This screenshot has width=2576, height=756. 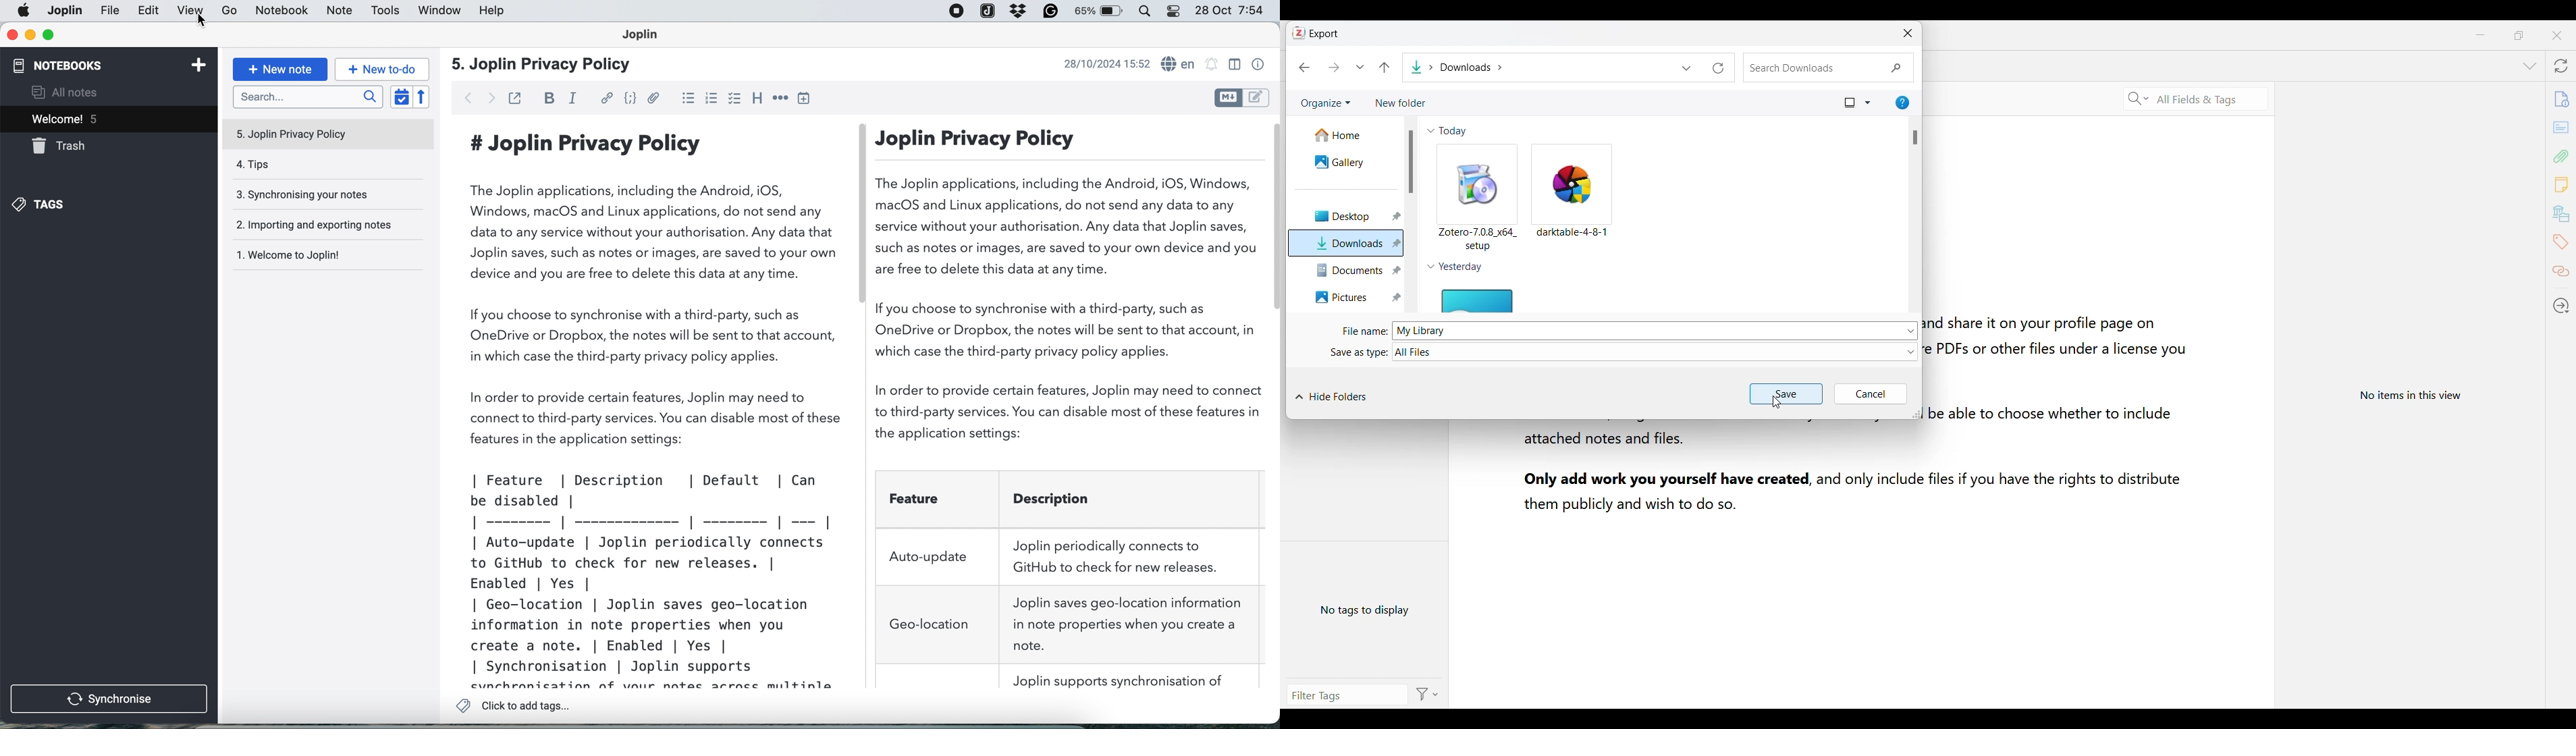 I want to click on Notes, so click(x=2562, y=184).